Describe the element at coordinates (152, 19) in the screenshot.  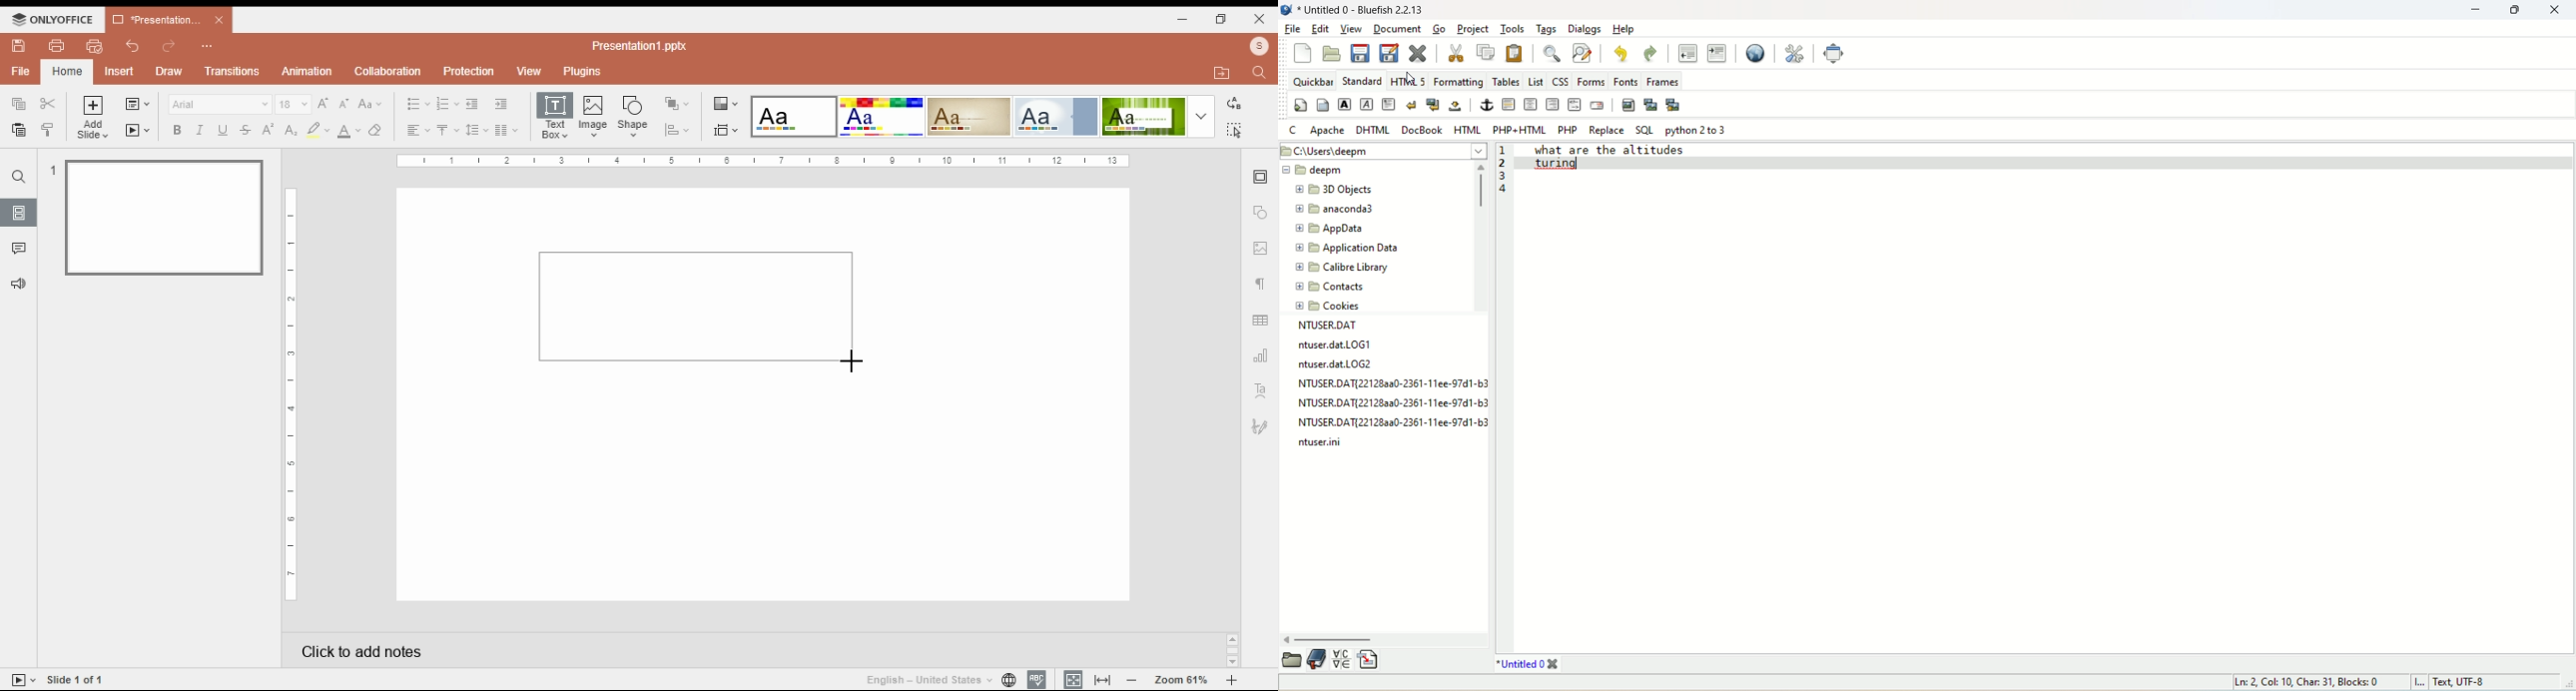
I see `*Presentation...` at that location.